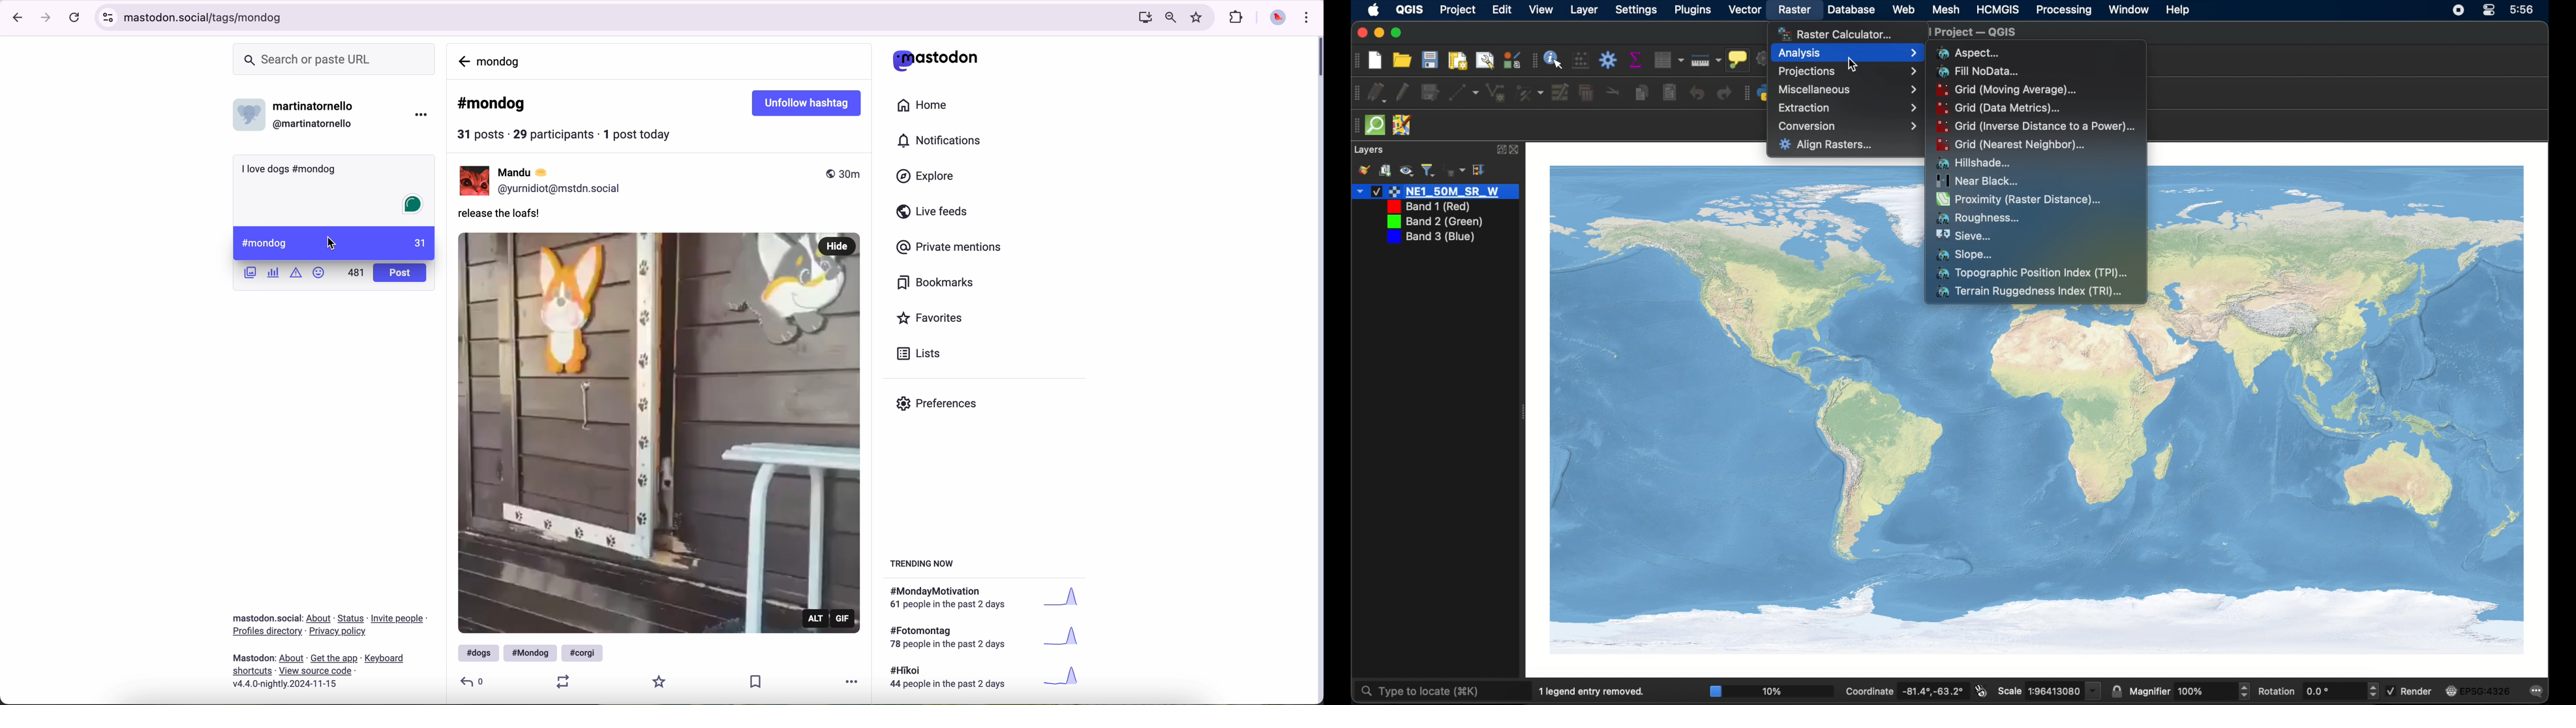  I want to click on favorites, so click(1198, 17).